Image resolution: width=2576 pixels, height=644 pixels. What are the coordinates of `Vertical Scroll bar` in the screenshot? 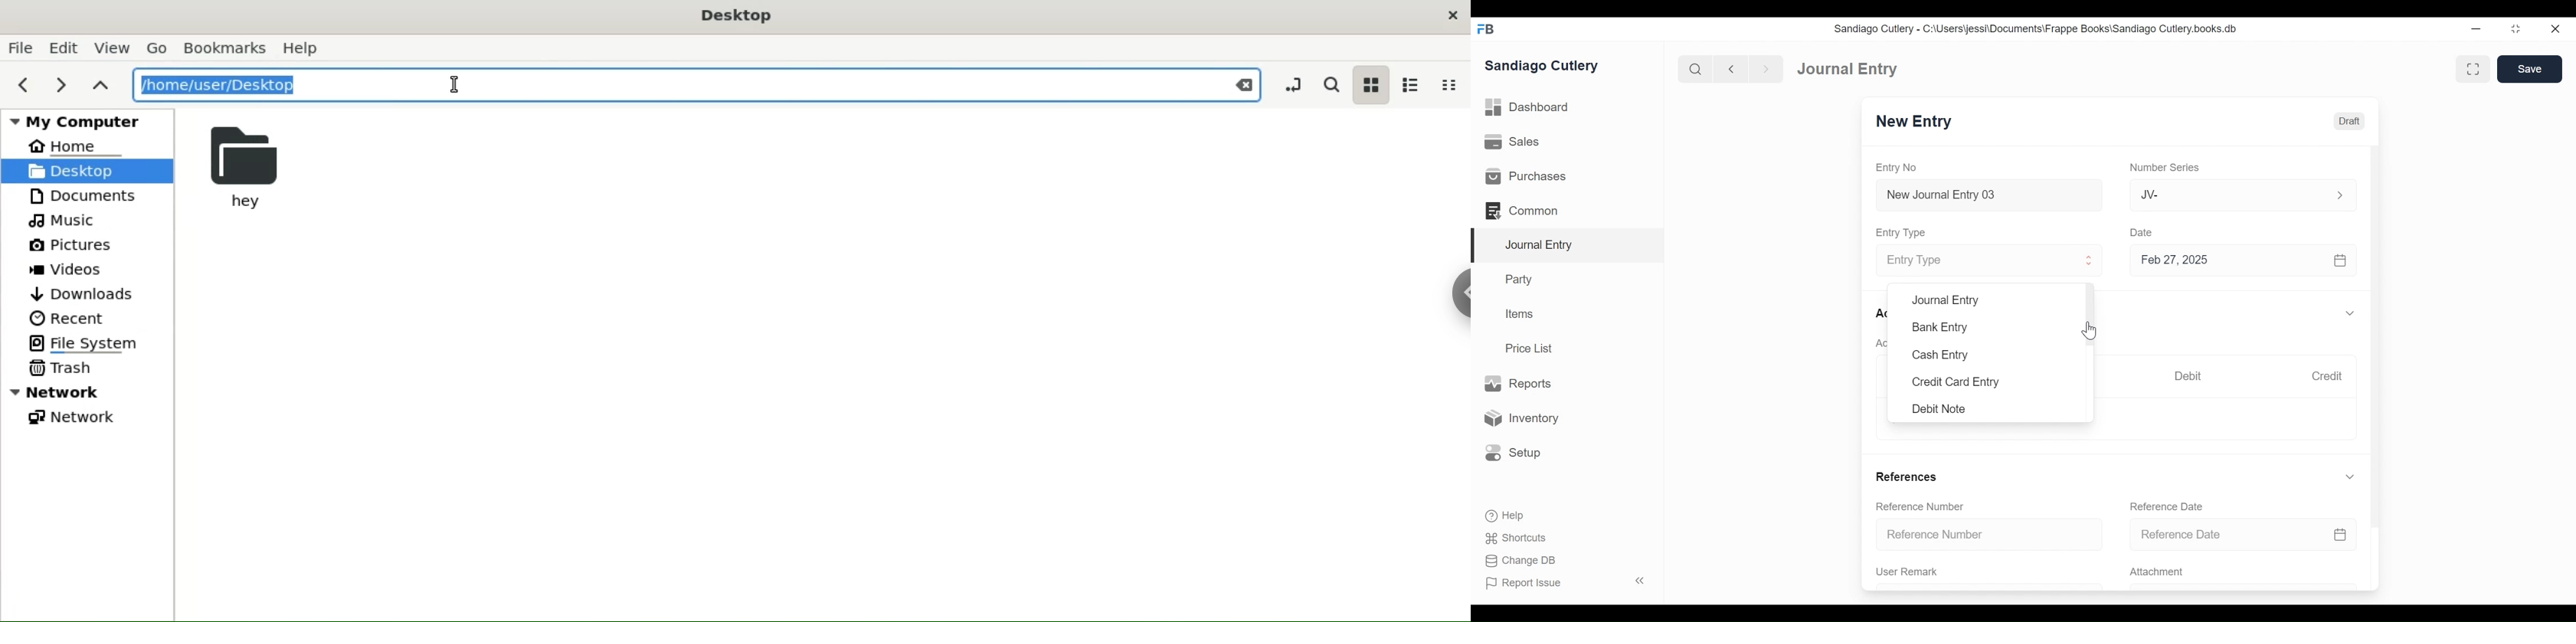 It's located at (2378, 327).